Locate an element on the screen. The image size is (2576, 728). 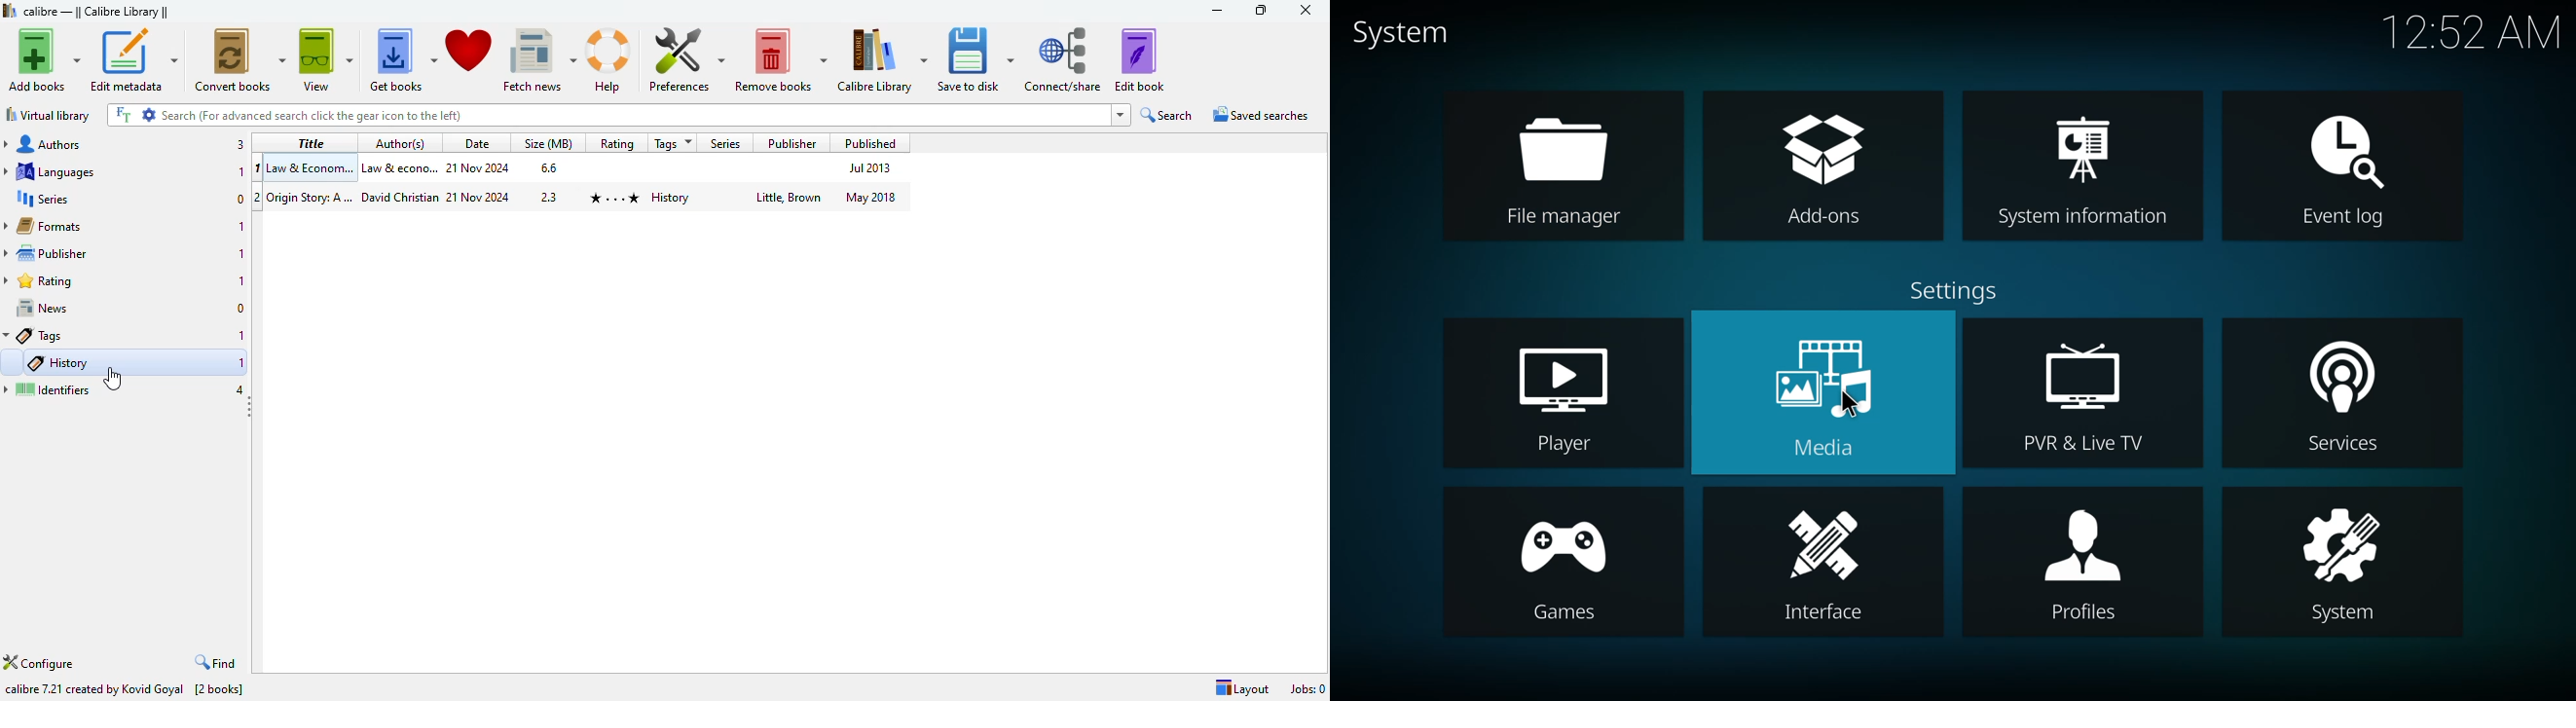
law & economics is located at coordinates (401, 167).